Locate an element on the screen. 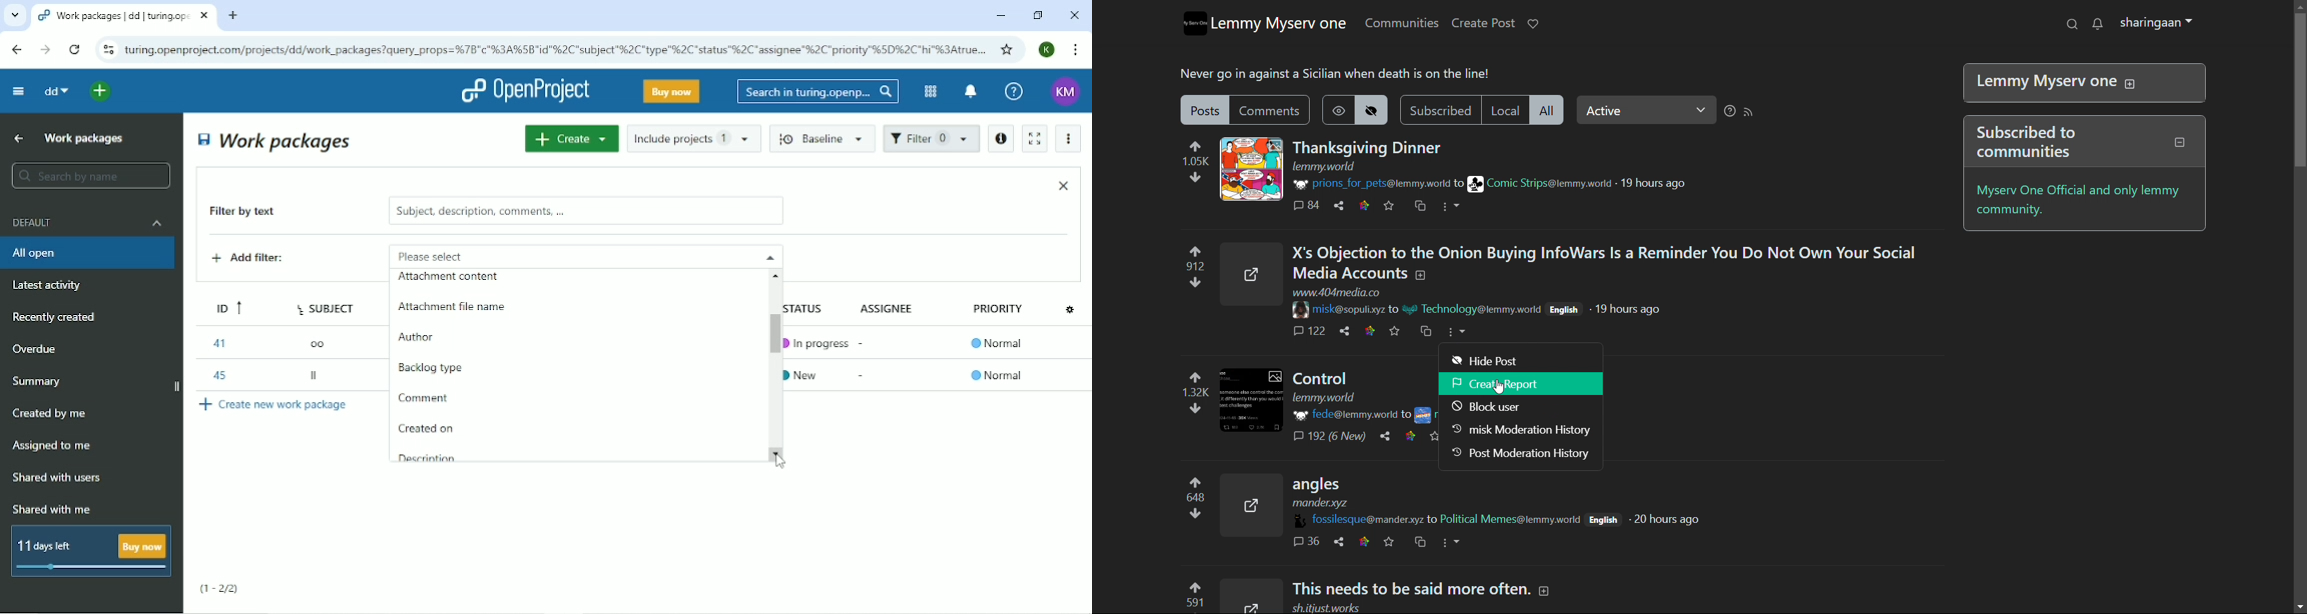  Expand here with this image is located at coordinates (1248, 507).